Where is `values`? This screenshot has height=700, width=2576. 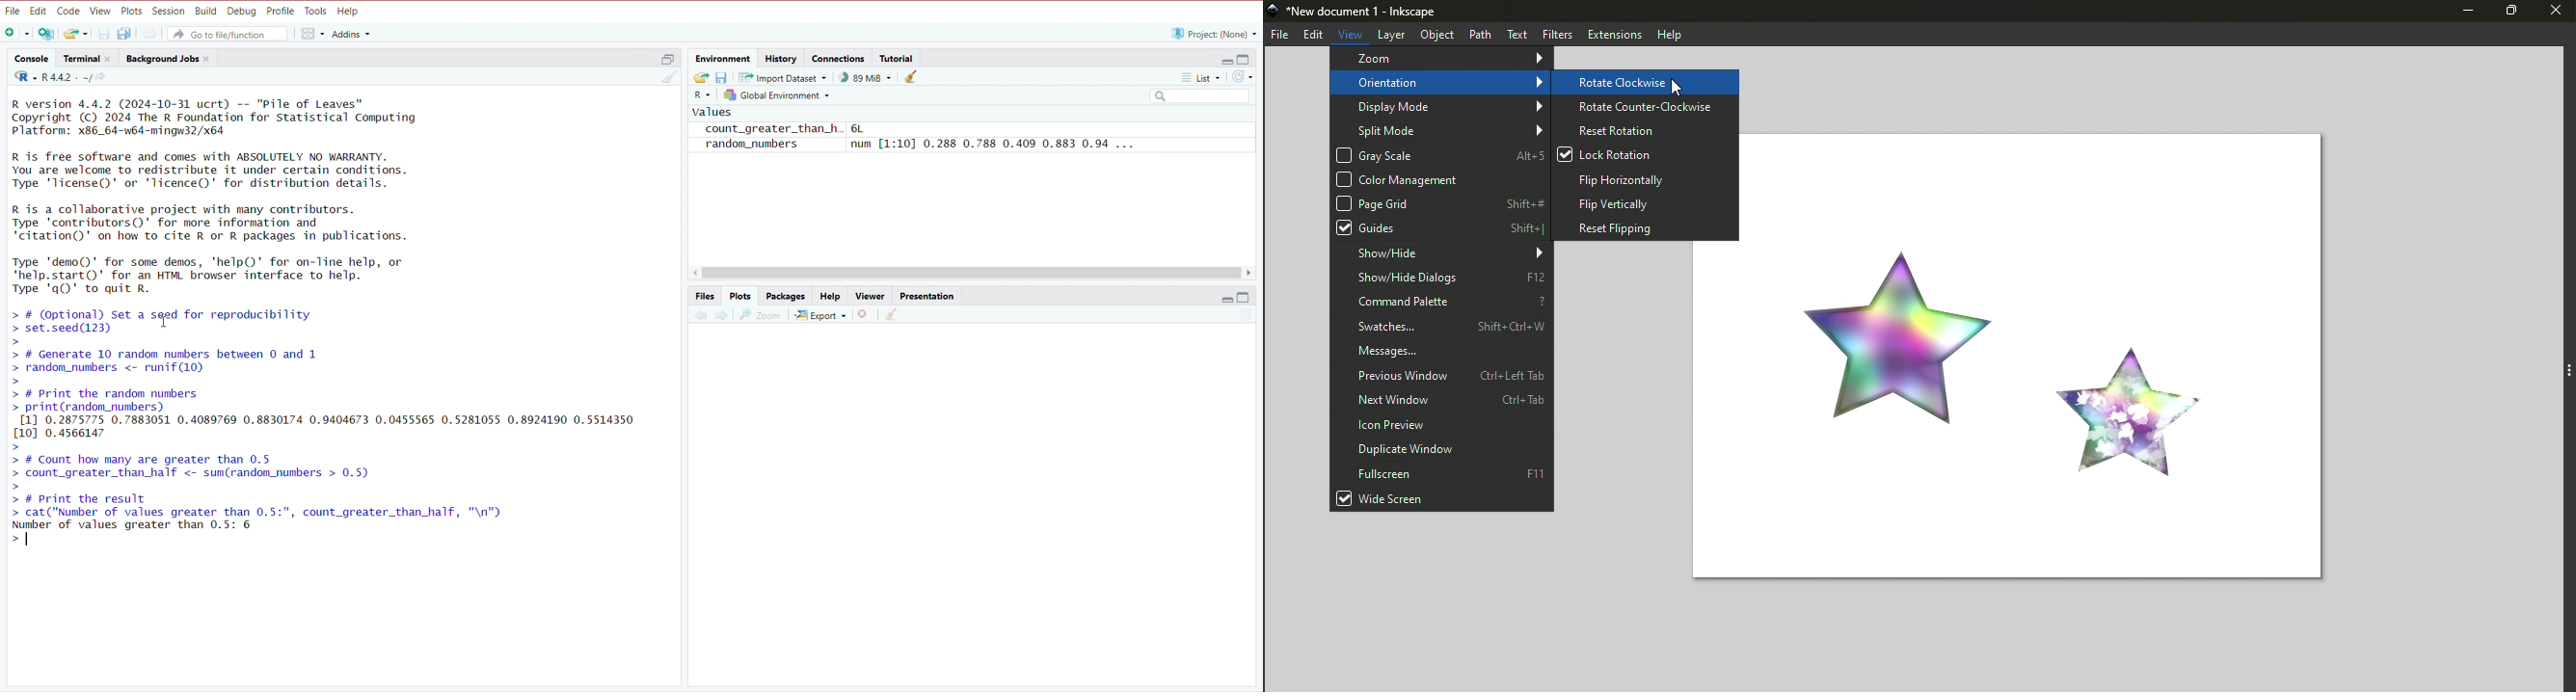
values is located at coordinates (713, 112).